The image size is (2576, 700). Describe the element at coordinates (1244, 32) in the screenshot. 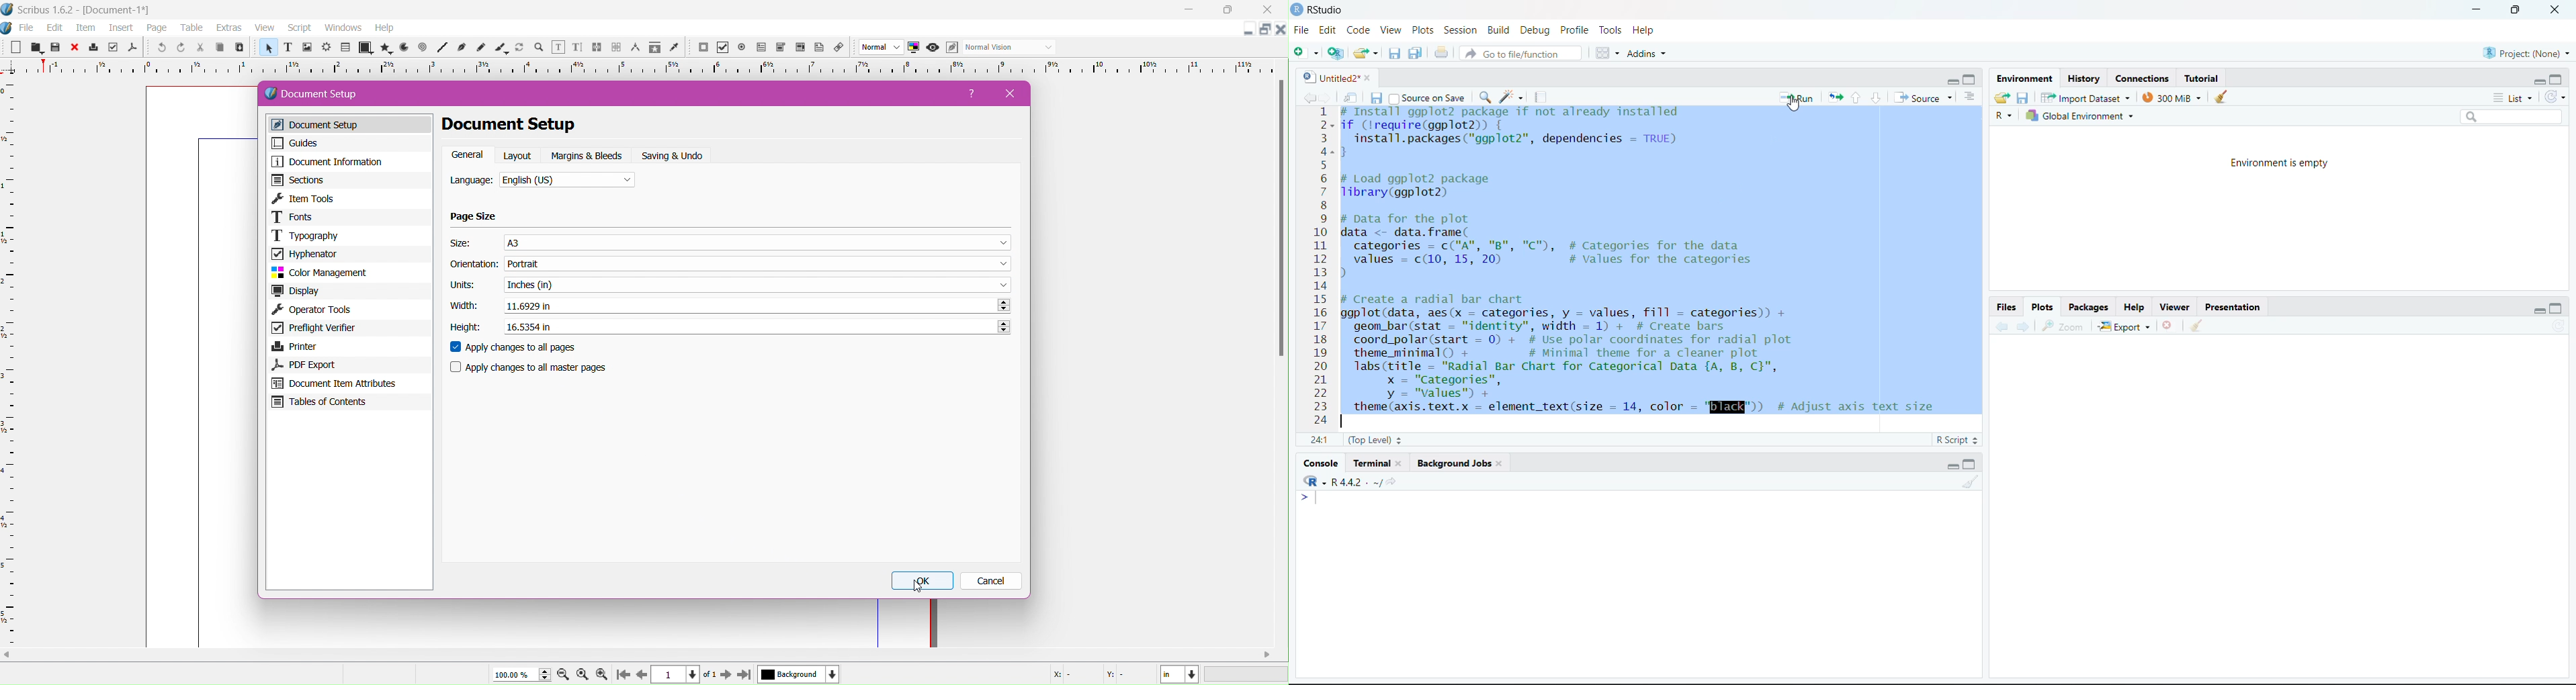

I see `minimize document` at that location.